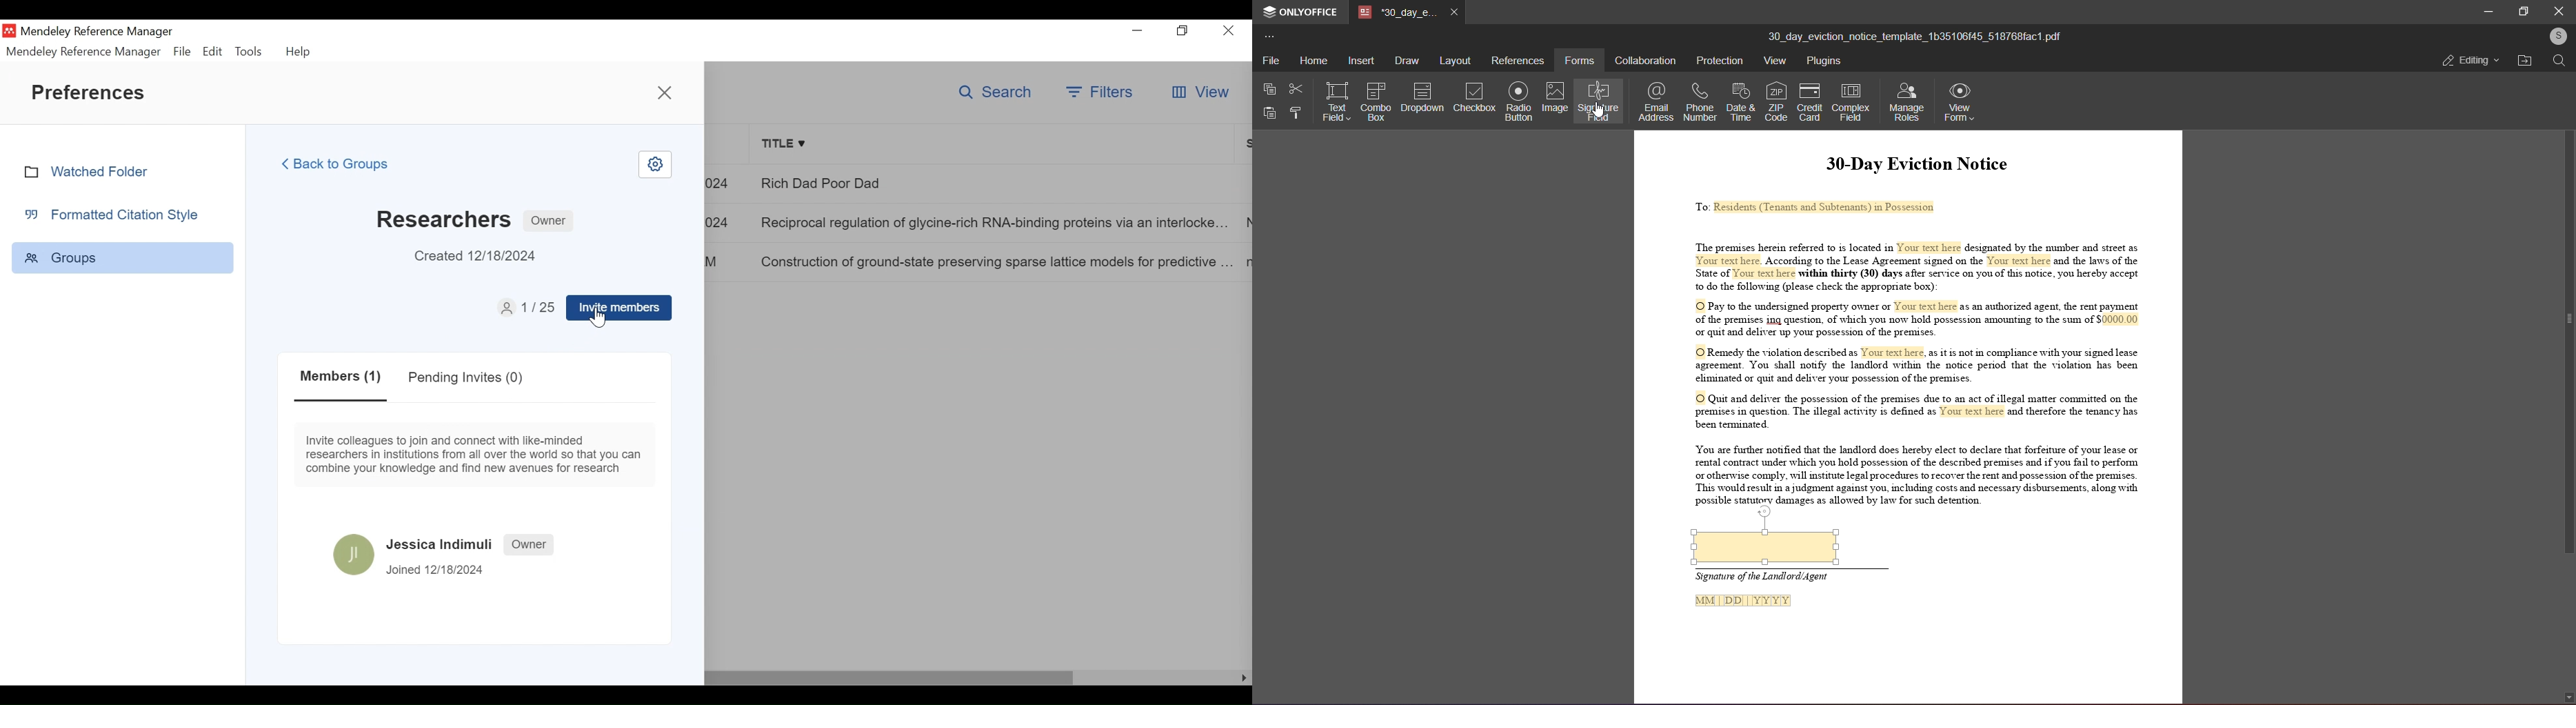  What do you see at coordinates (1183, 30) in the screenshot?
I see `Restore` at bounding box center [1183, 30].